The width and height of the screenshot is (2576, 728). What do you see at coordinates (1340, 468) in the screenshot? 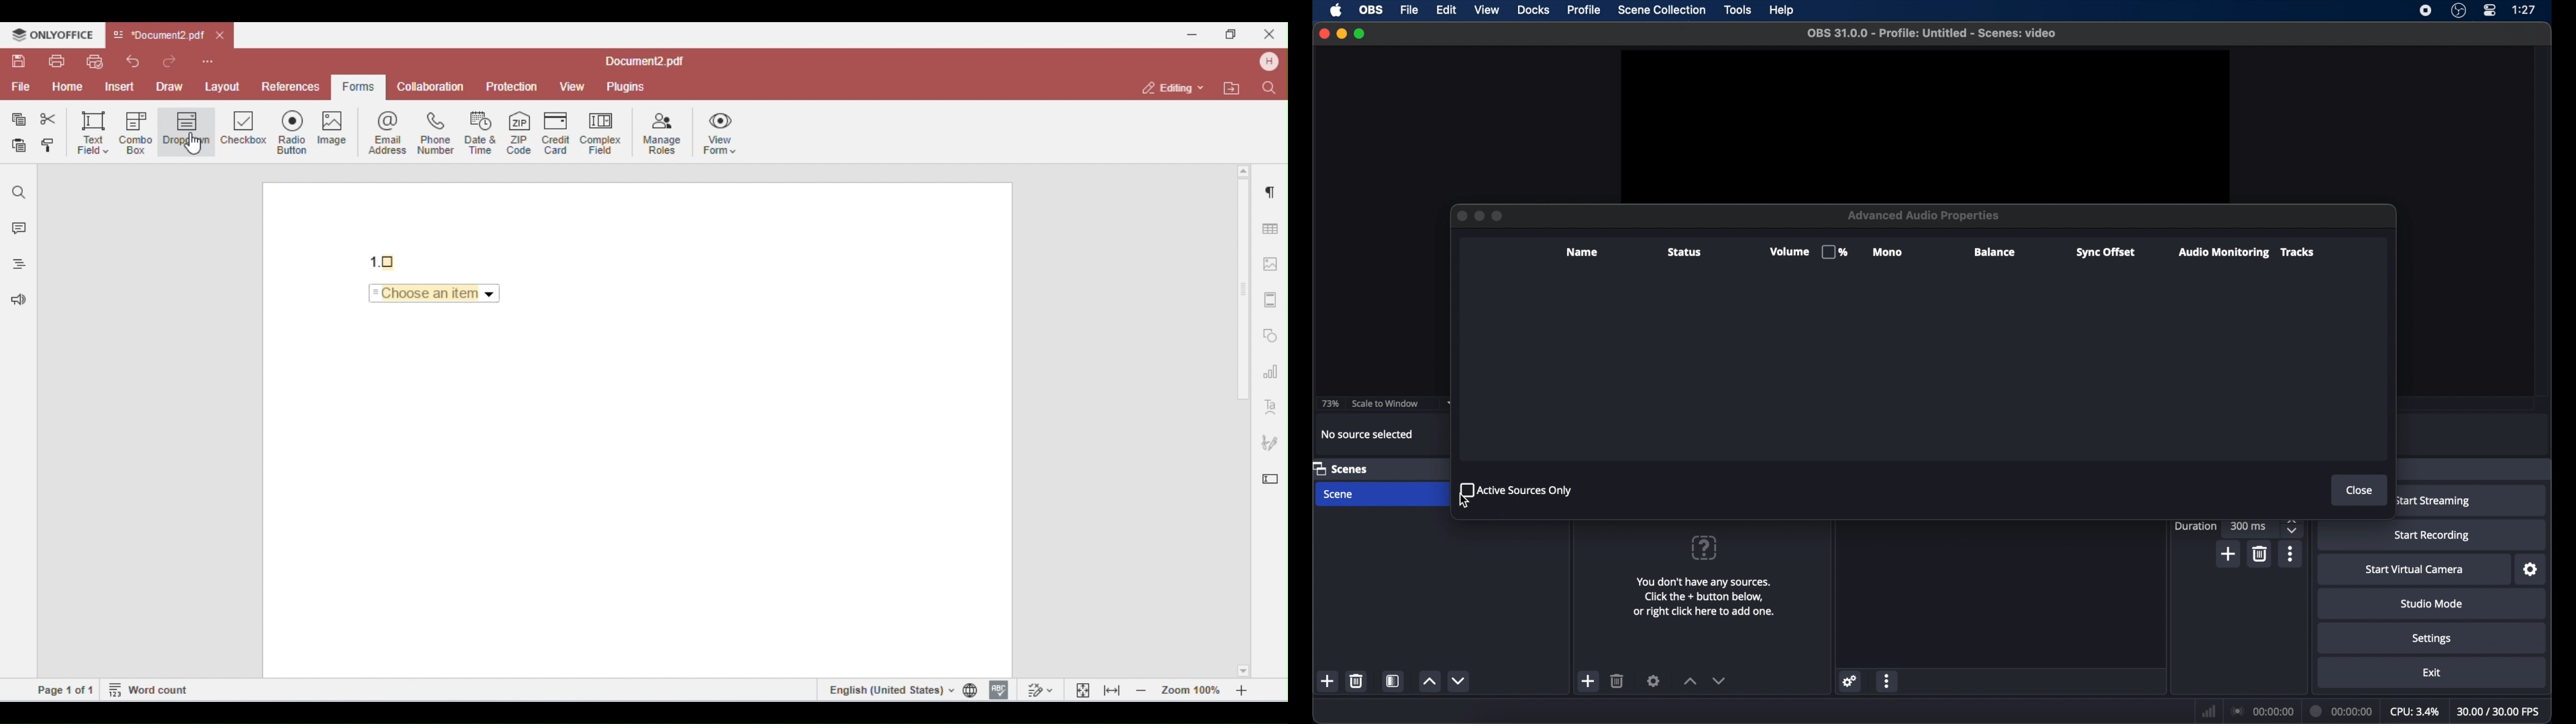
I see `scene` at bounding box center [1340, 468].